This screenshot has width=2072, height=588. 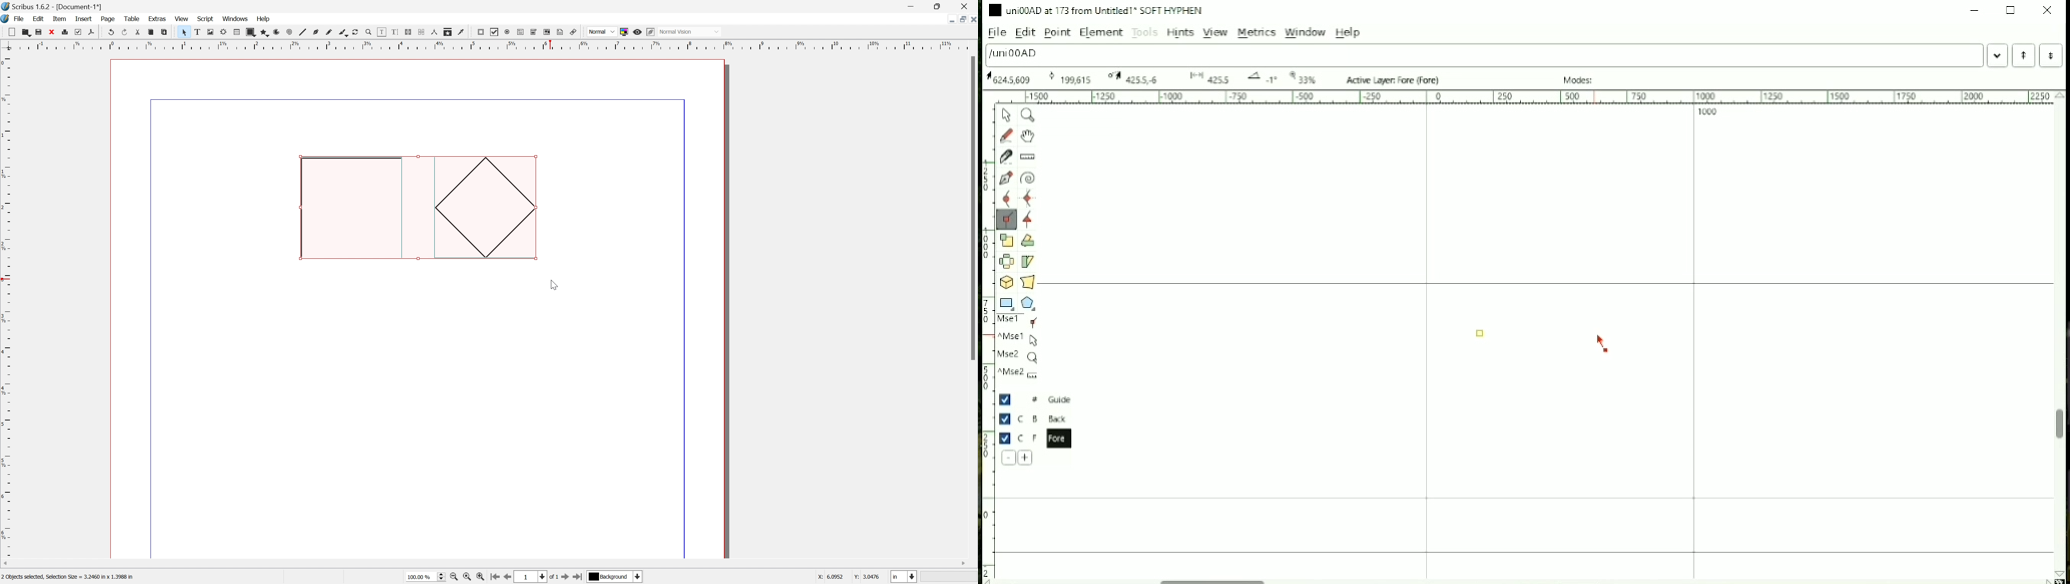 What do you see at coordinates (341, 31) in the screenshot?
I see `calligraphic line` at bounding box center [341, 31].